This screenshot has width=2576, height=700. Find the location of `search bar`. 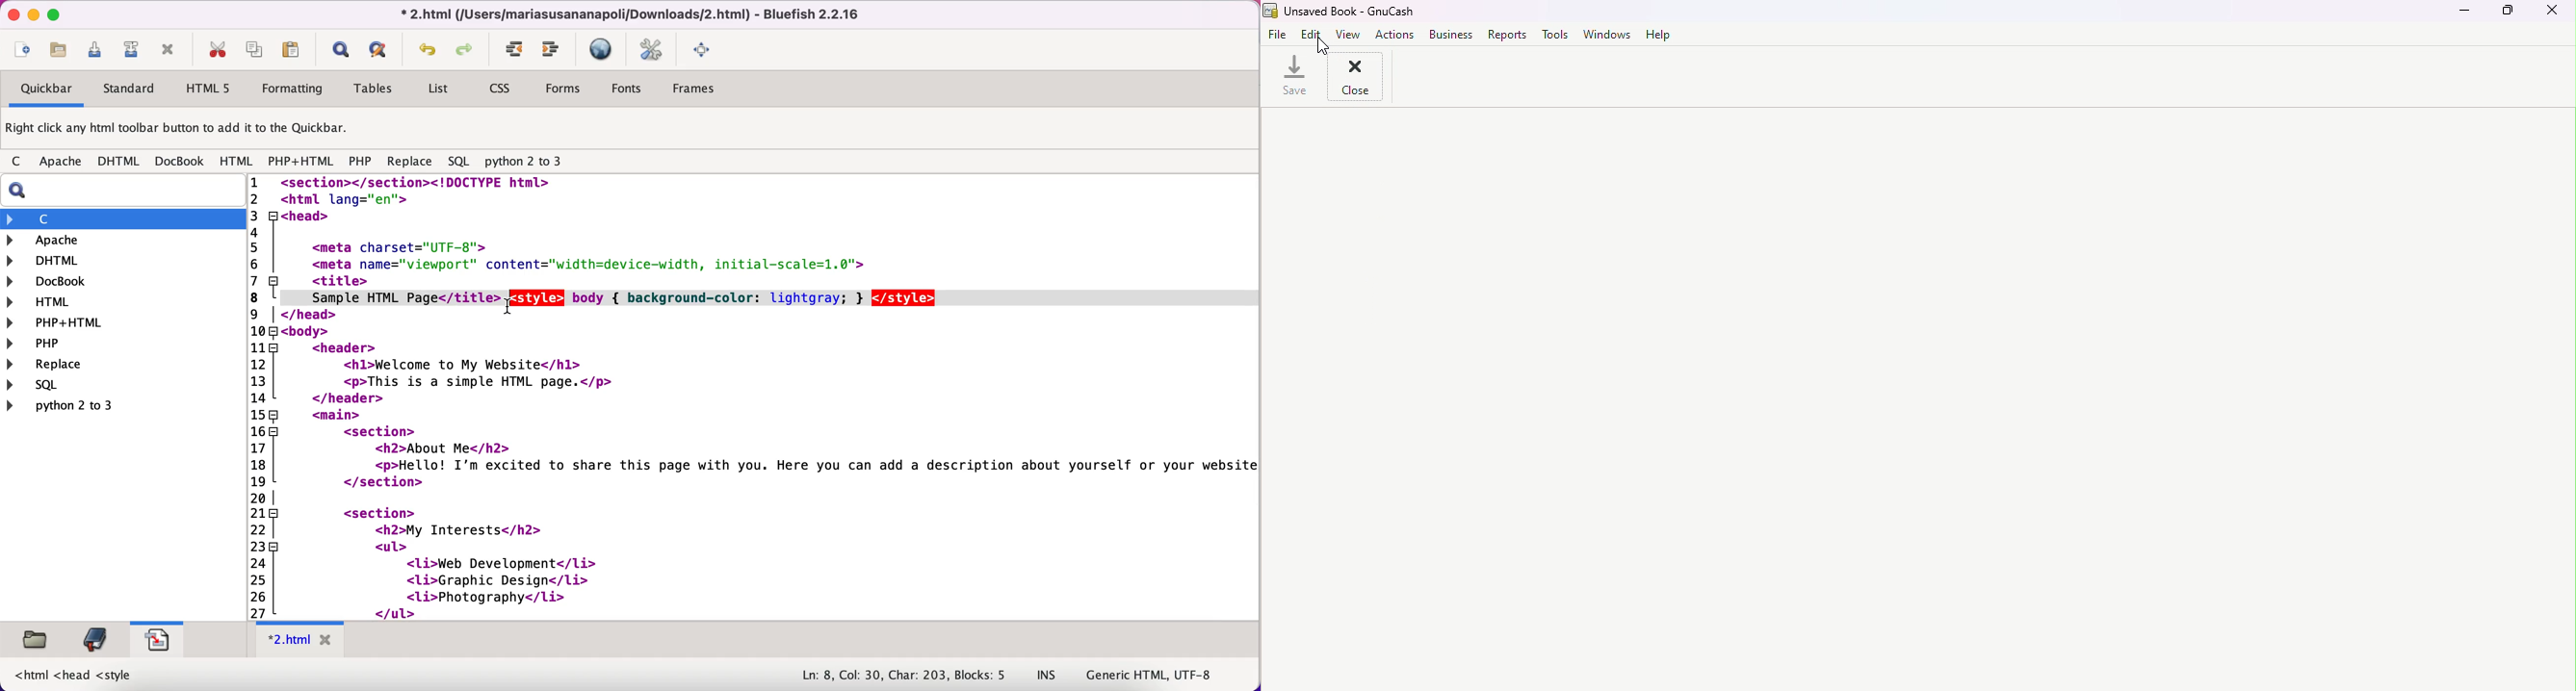

search bar is located at coordinates (121, 190).